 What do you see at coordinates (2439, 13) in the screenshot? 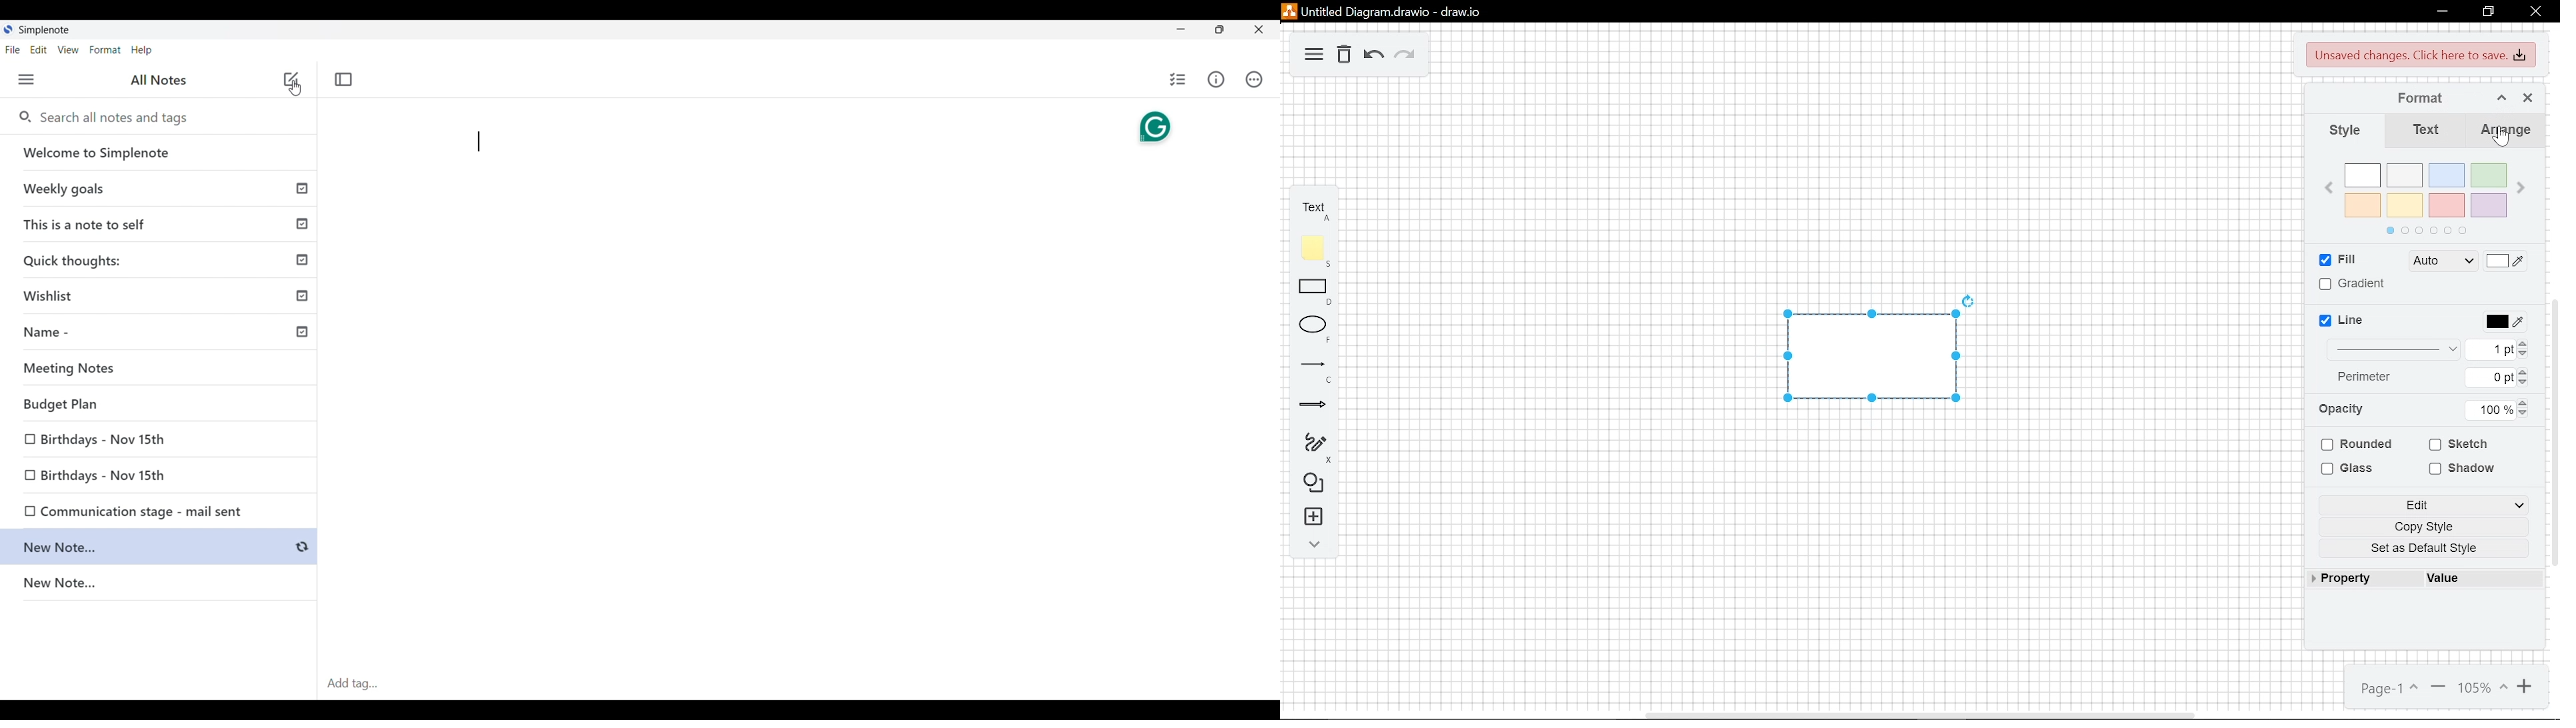
I see `minimize` at bounding box center [2439, 13].